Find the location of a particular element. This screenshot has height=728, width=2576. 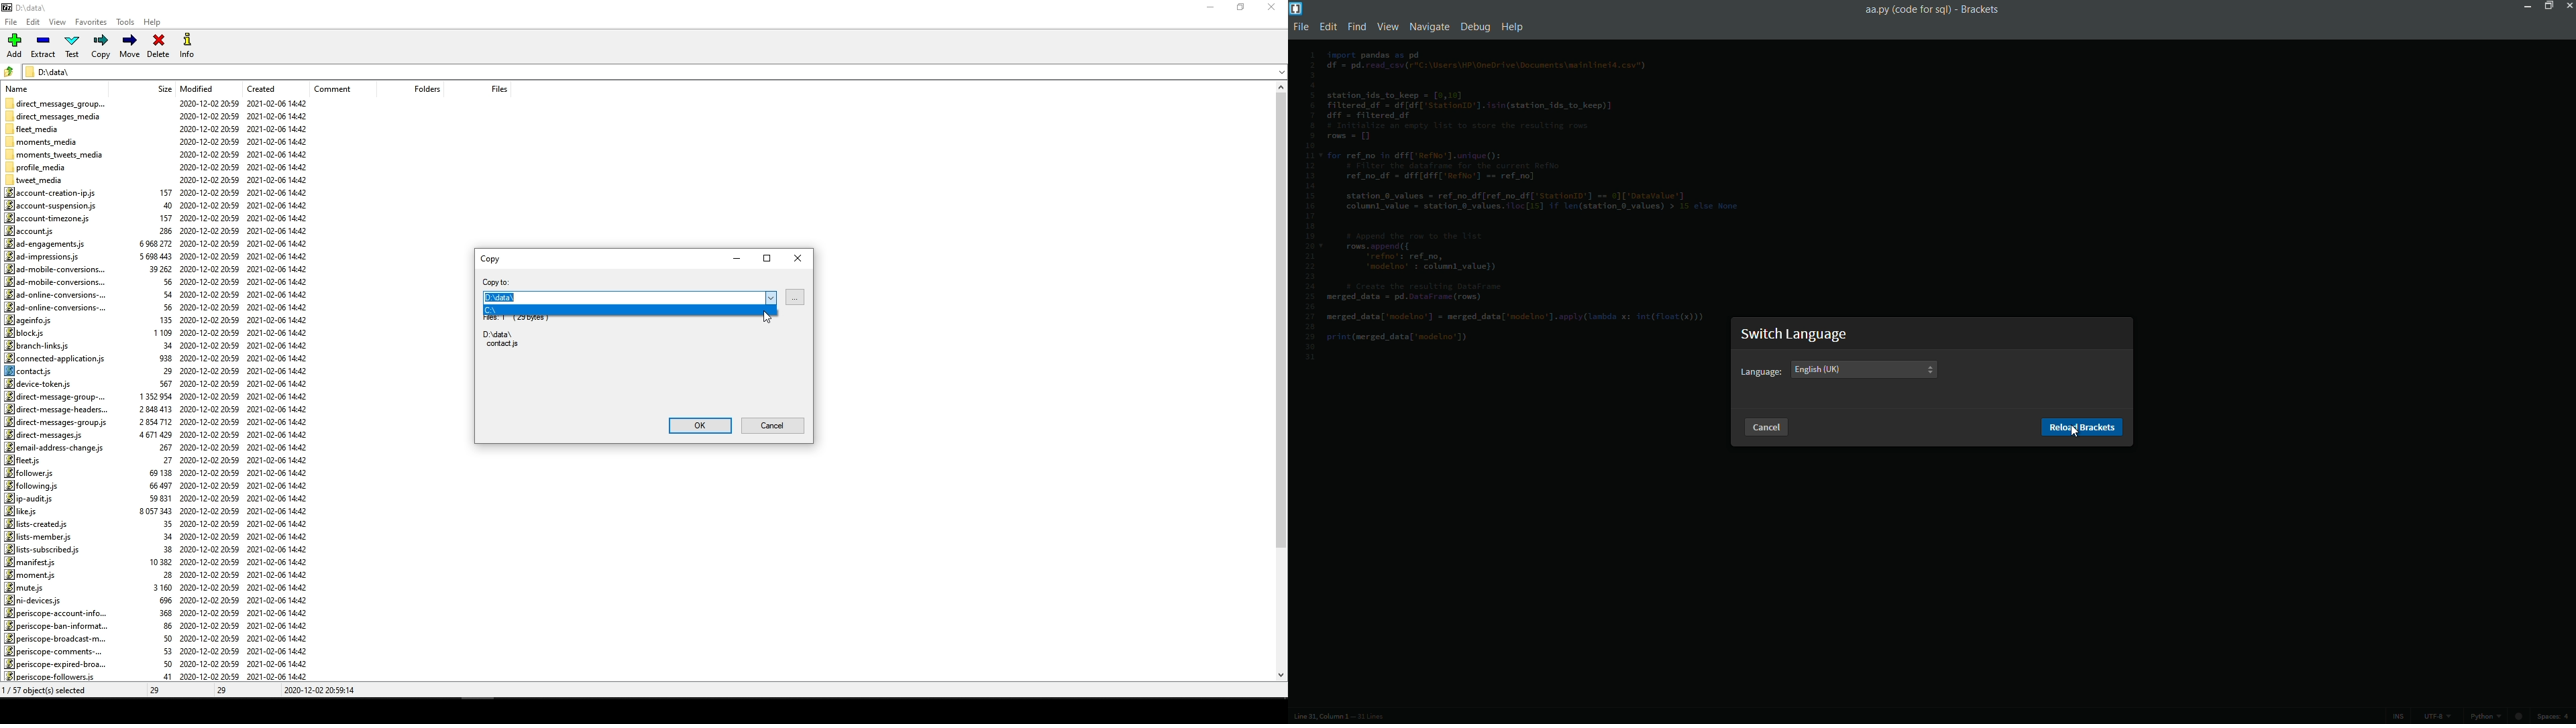

python is located at coordinates (2499, 718).